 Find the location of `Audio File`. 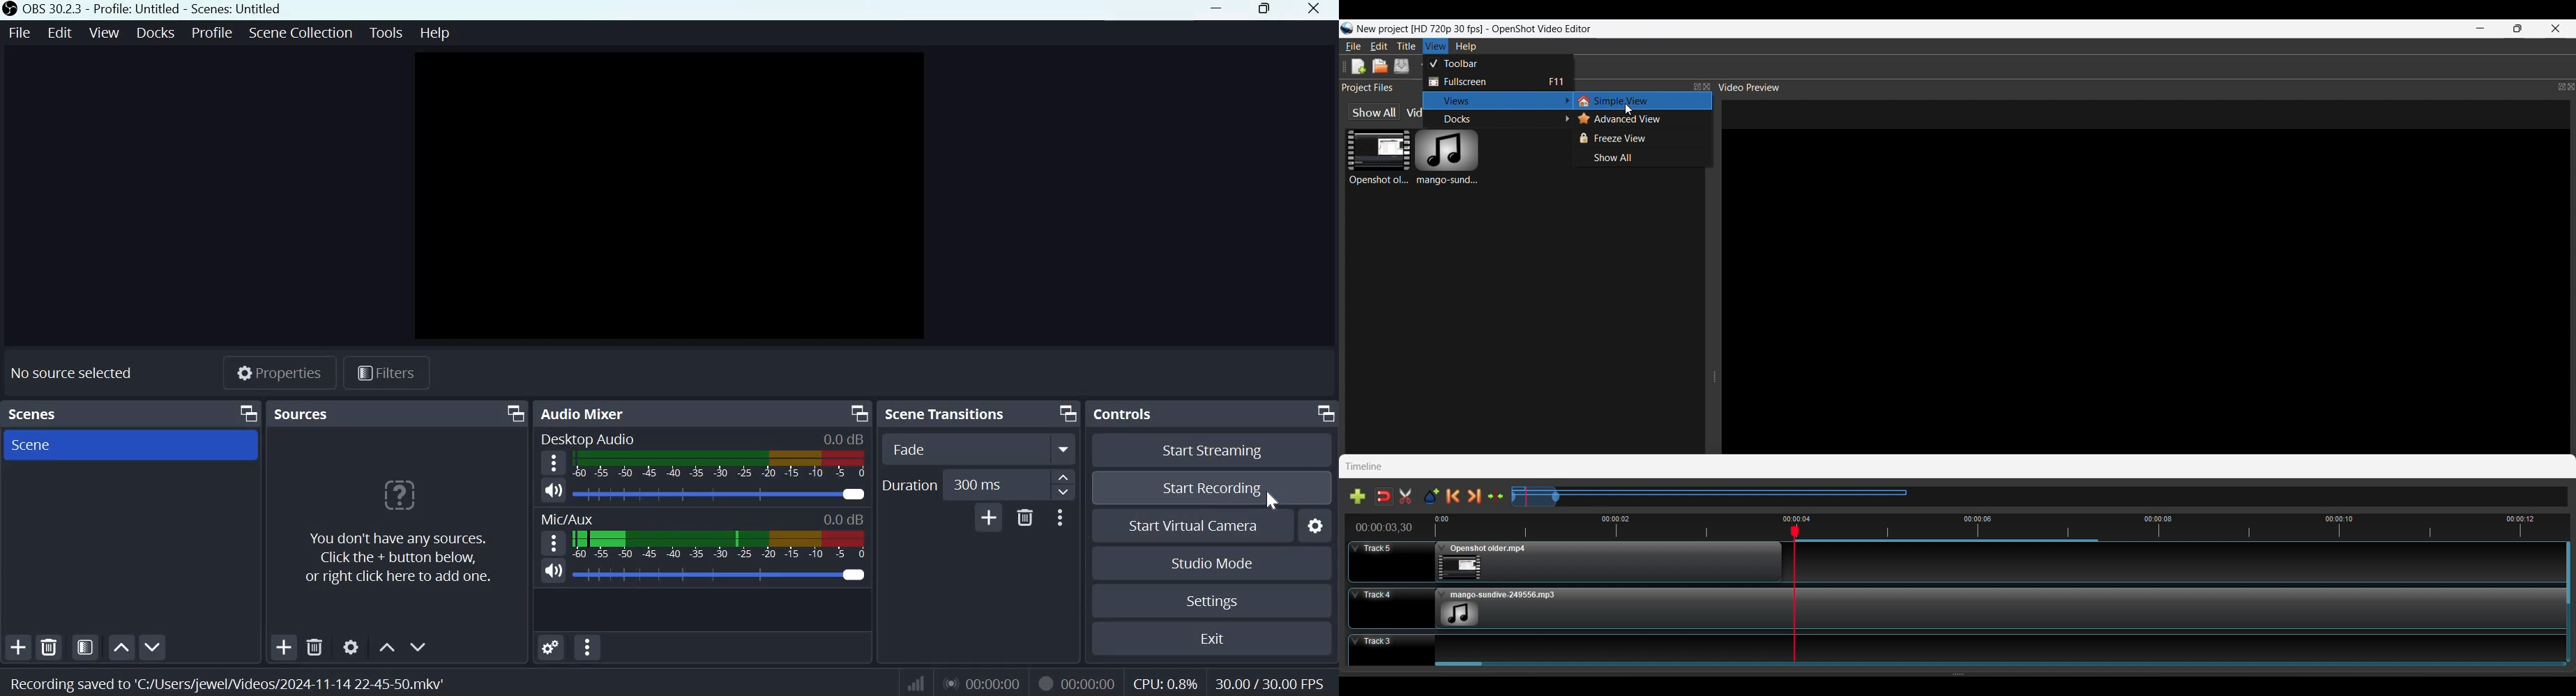

Audio File is located at coordinates (1447, 159).